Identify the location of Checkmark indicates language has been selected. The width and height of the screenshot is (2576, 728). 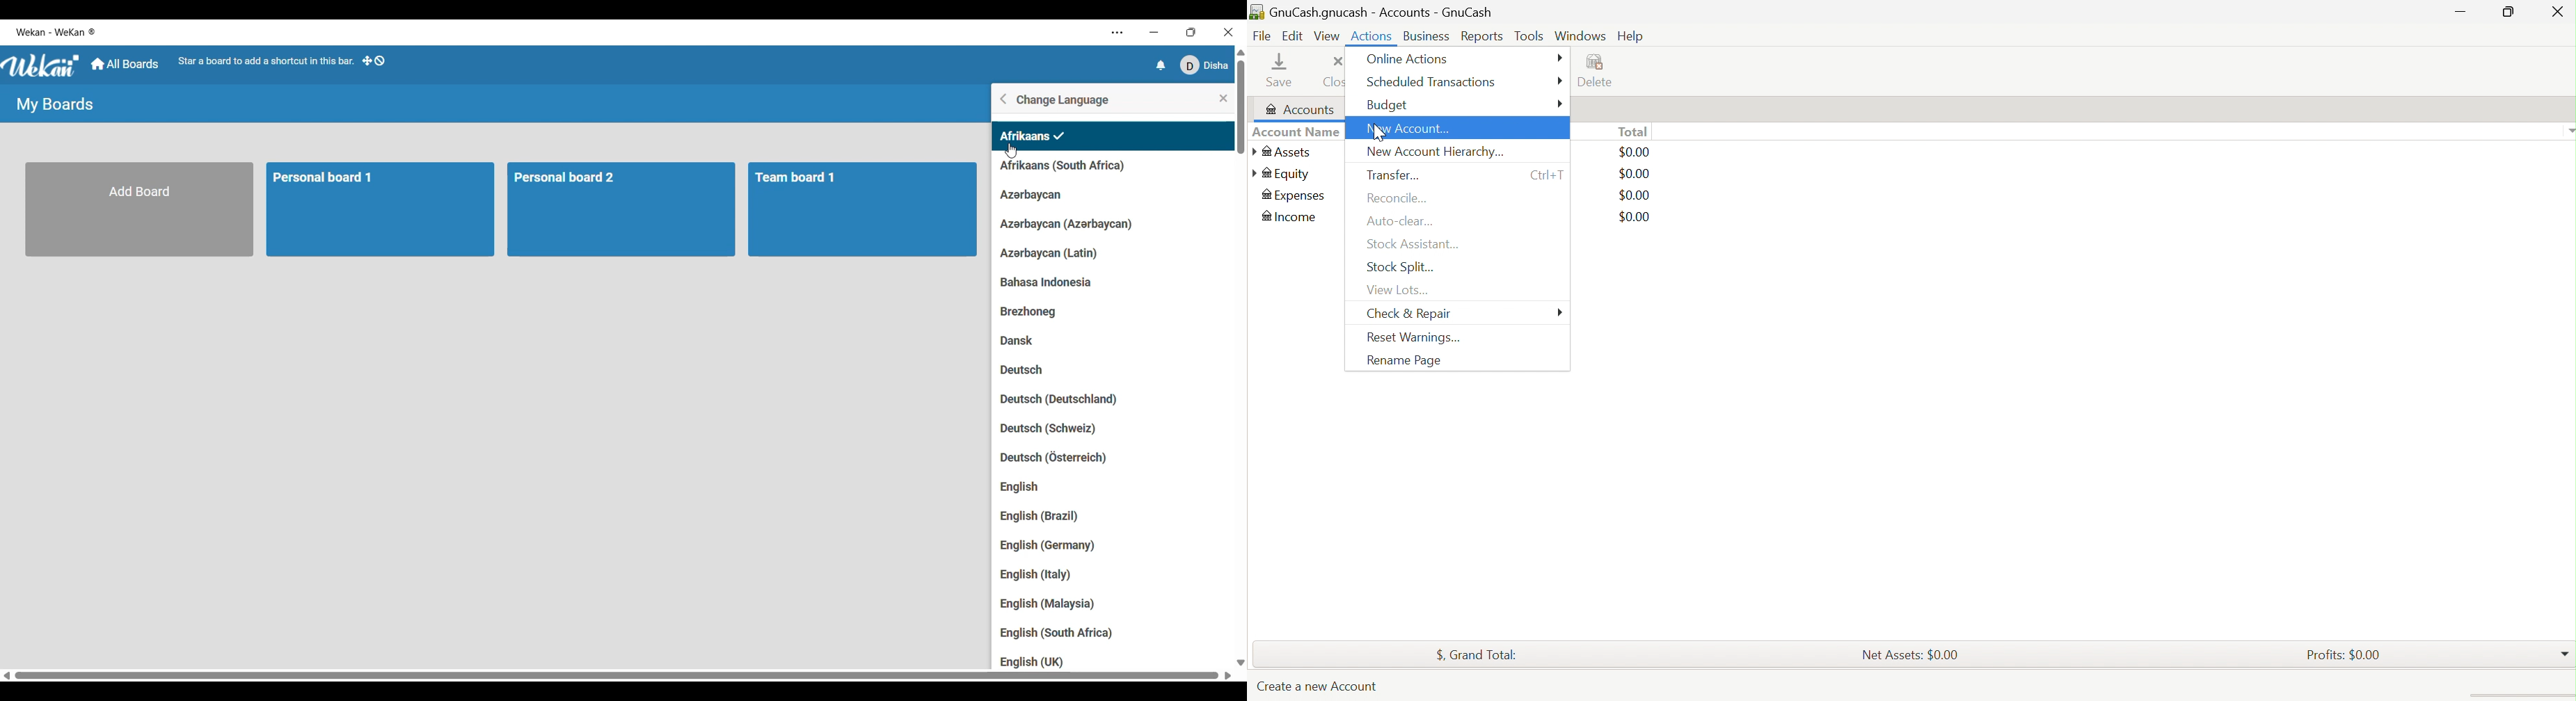
(1059, 136).